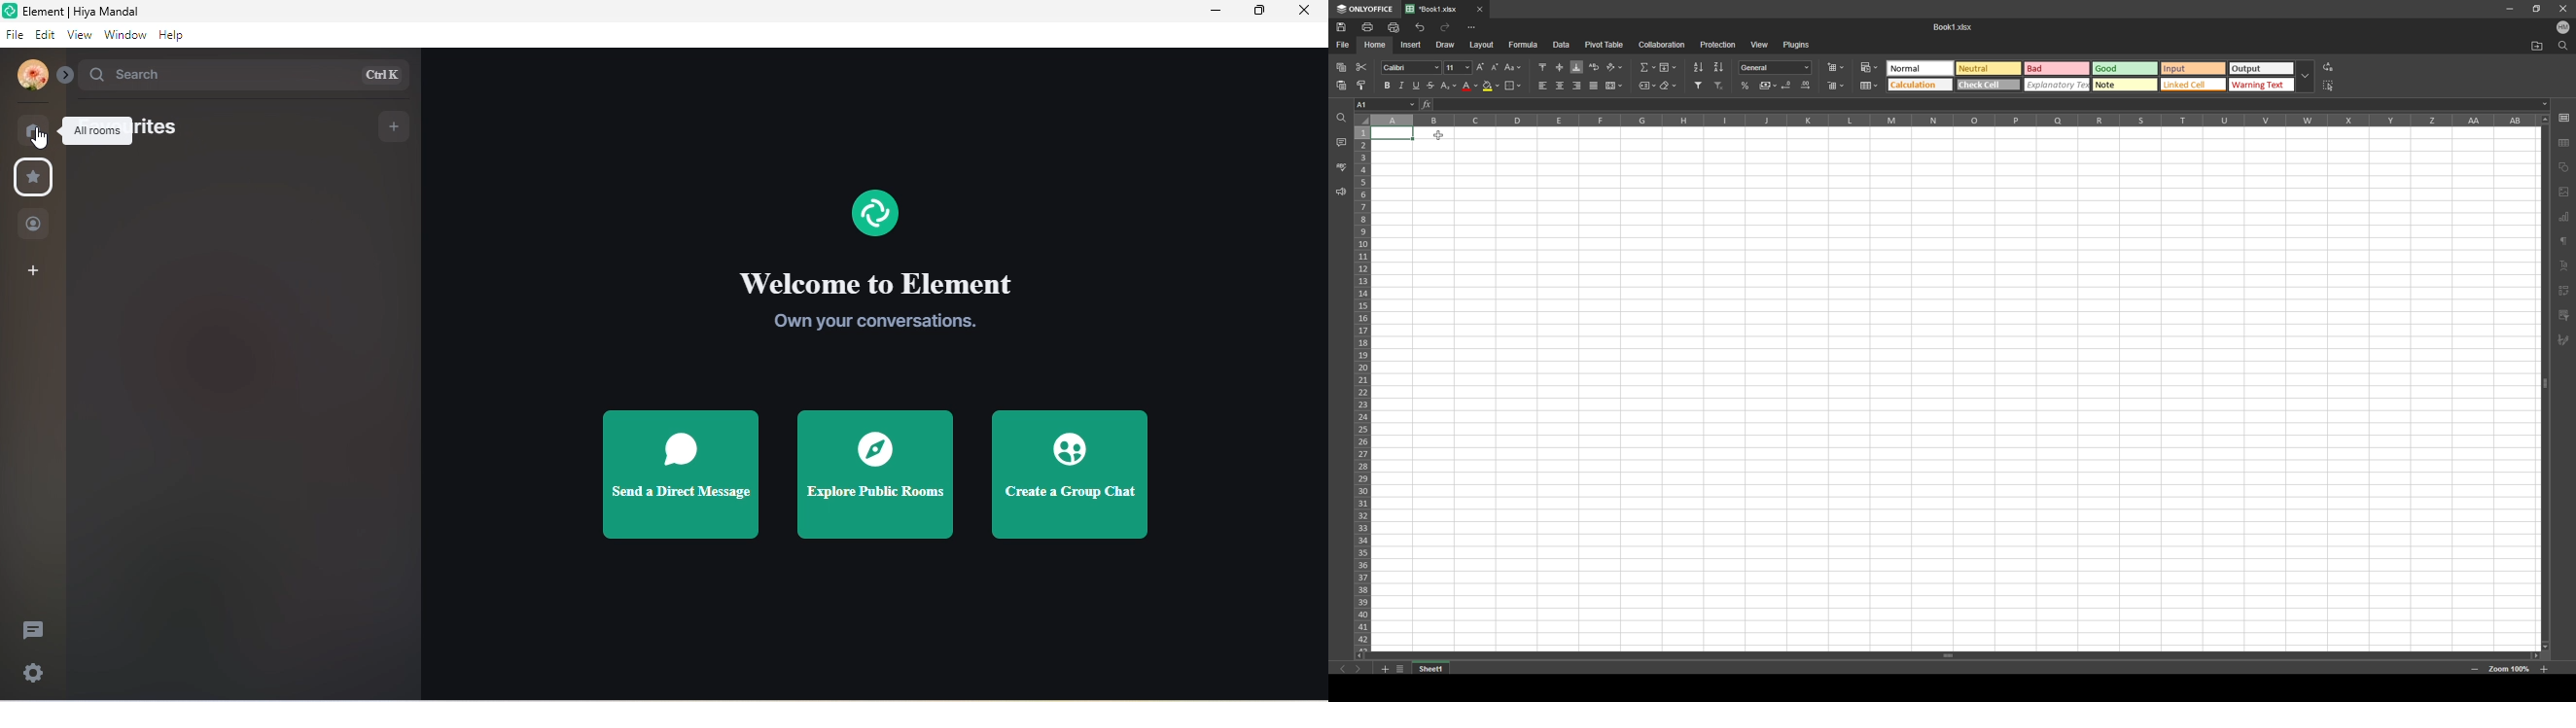 The width and height of the screenshot is (2576, 728). I want to click on transform, so click(2564, 291).